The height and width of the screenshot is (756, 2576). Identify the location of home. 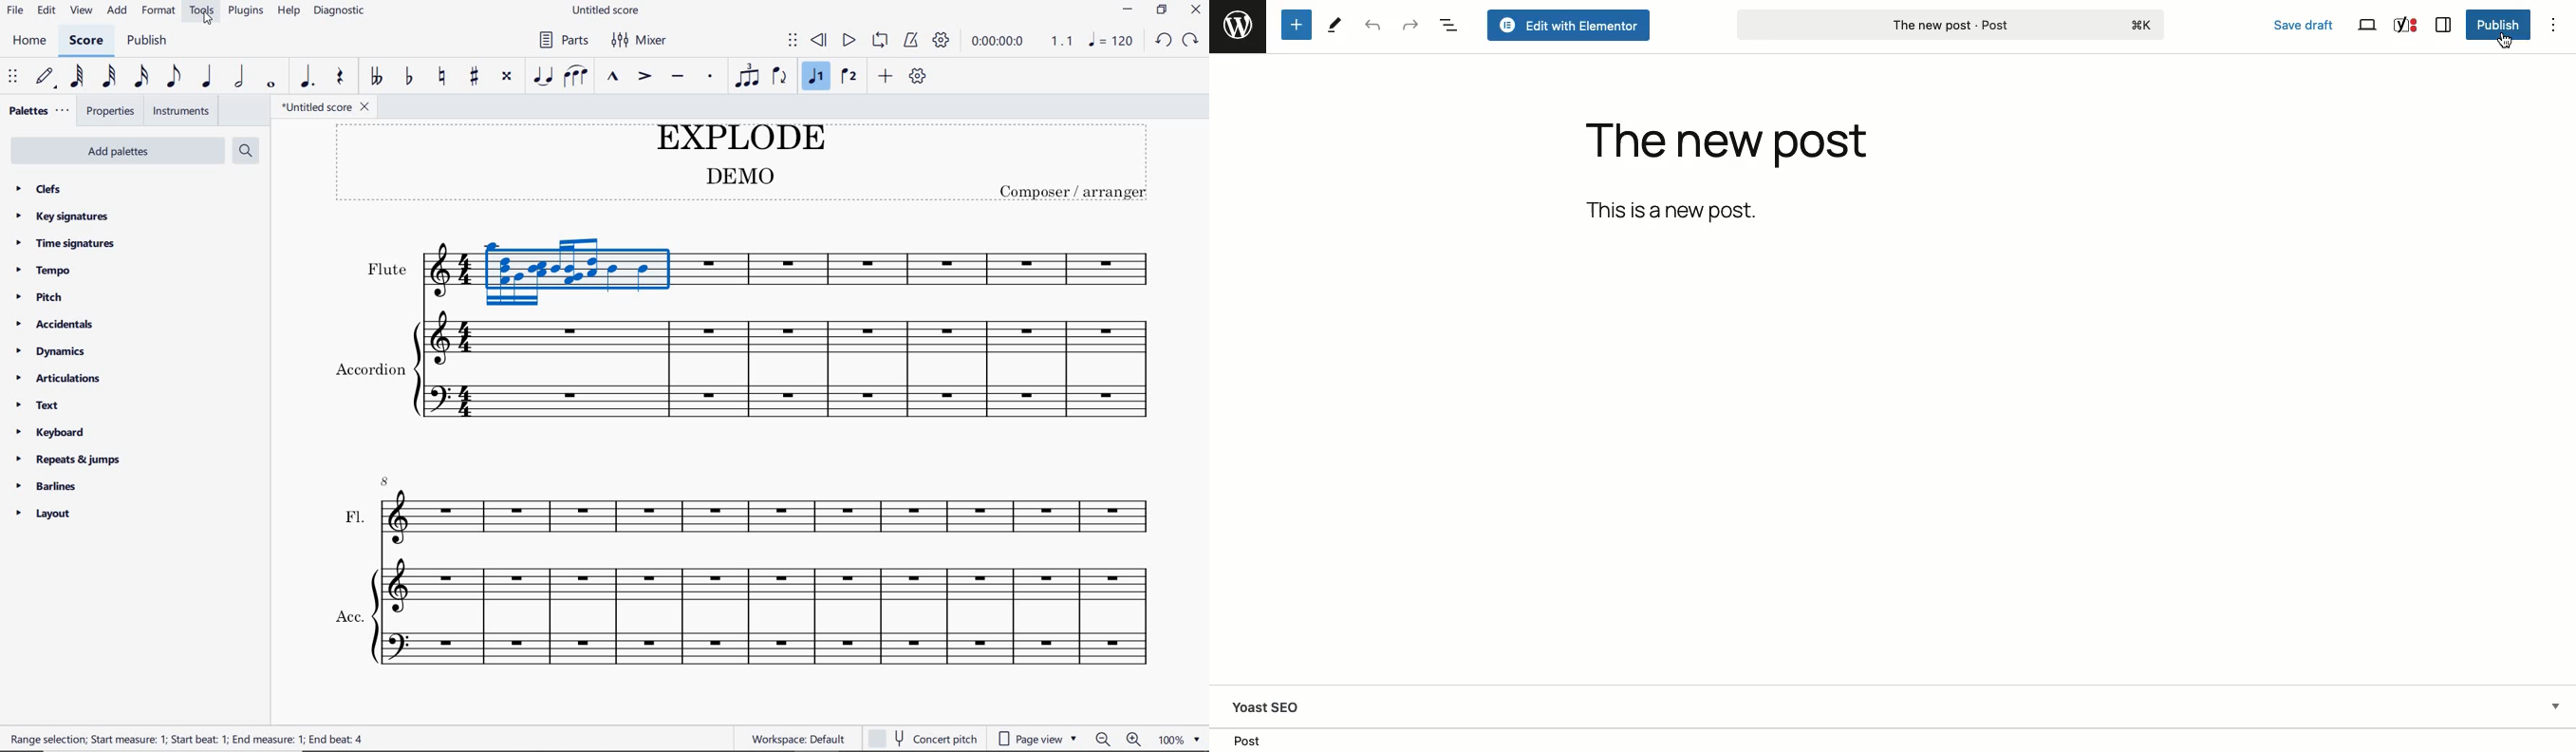
(28, 40).